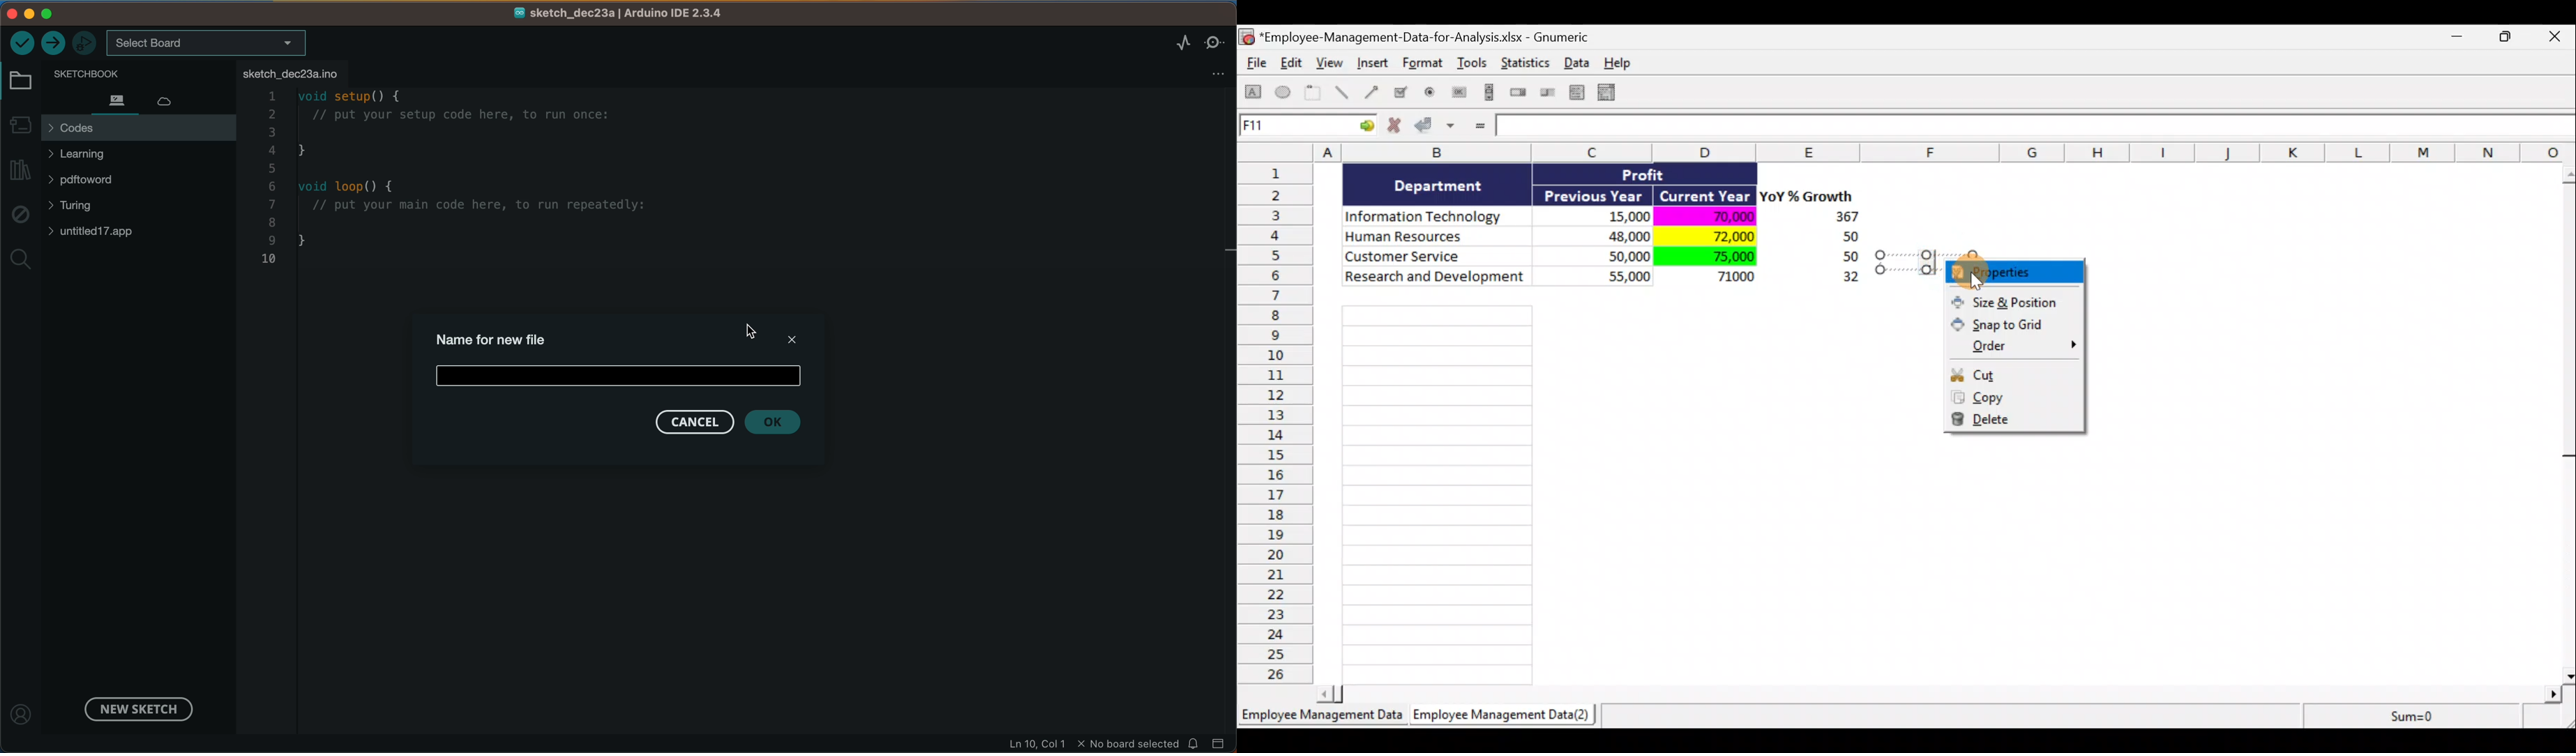 The image size is (2576, 756). What do you see at coordinates (1253, 66) in the screenshot?
I see `File` at bounding box center [1253, 66].